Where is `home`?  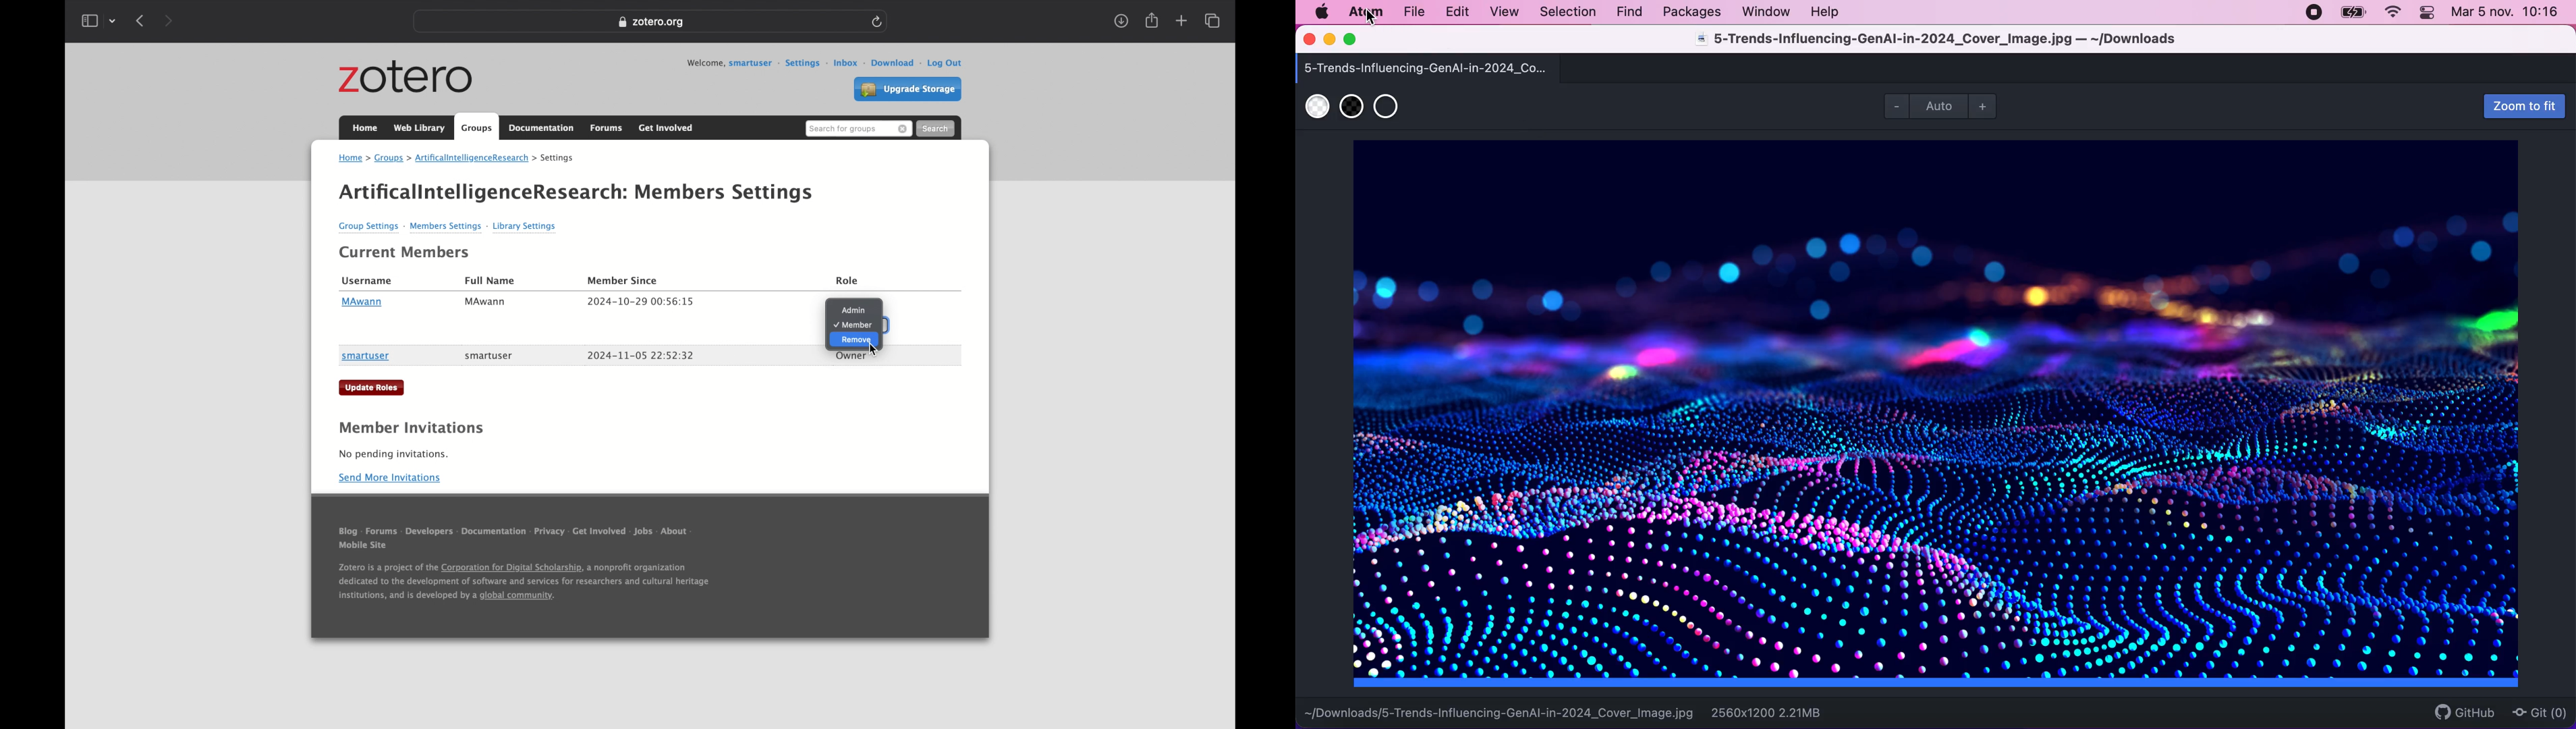
home is located at coordinates (366, 128).